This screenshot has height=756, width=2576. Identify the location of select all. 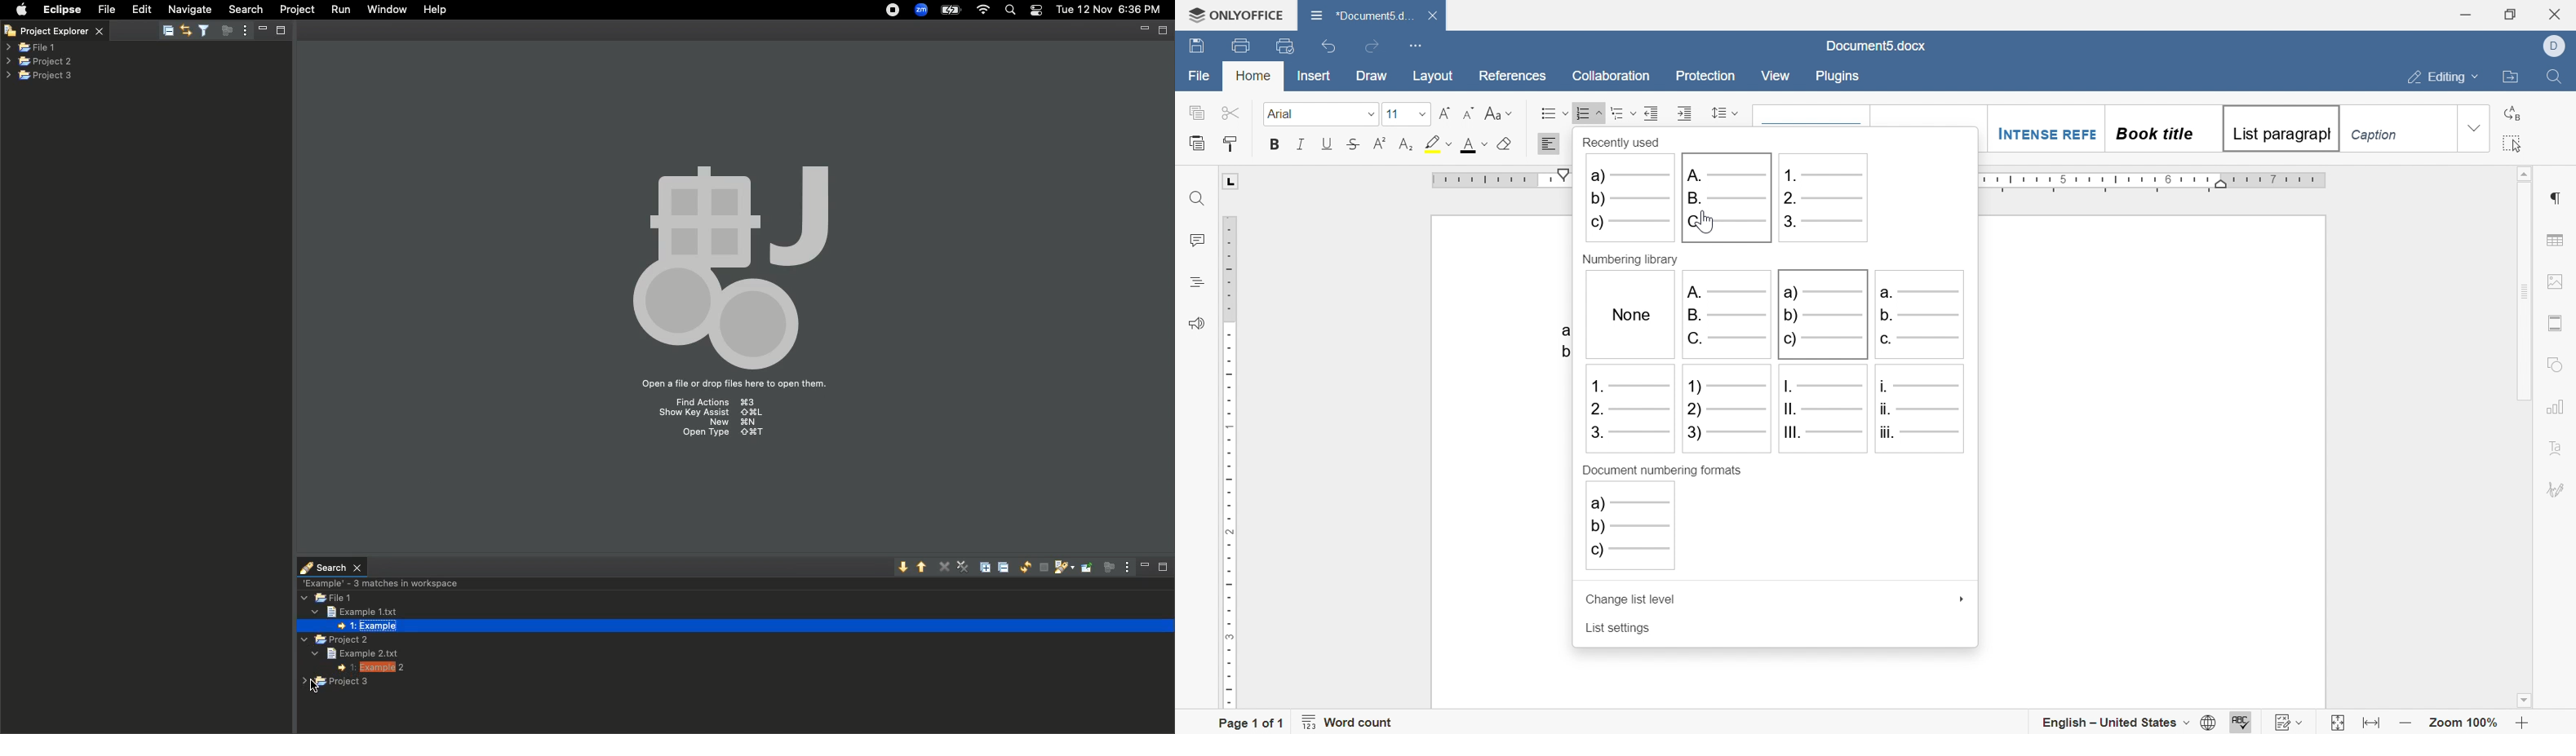
(2514, 142).